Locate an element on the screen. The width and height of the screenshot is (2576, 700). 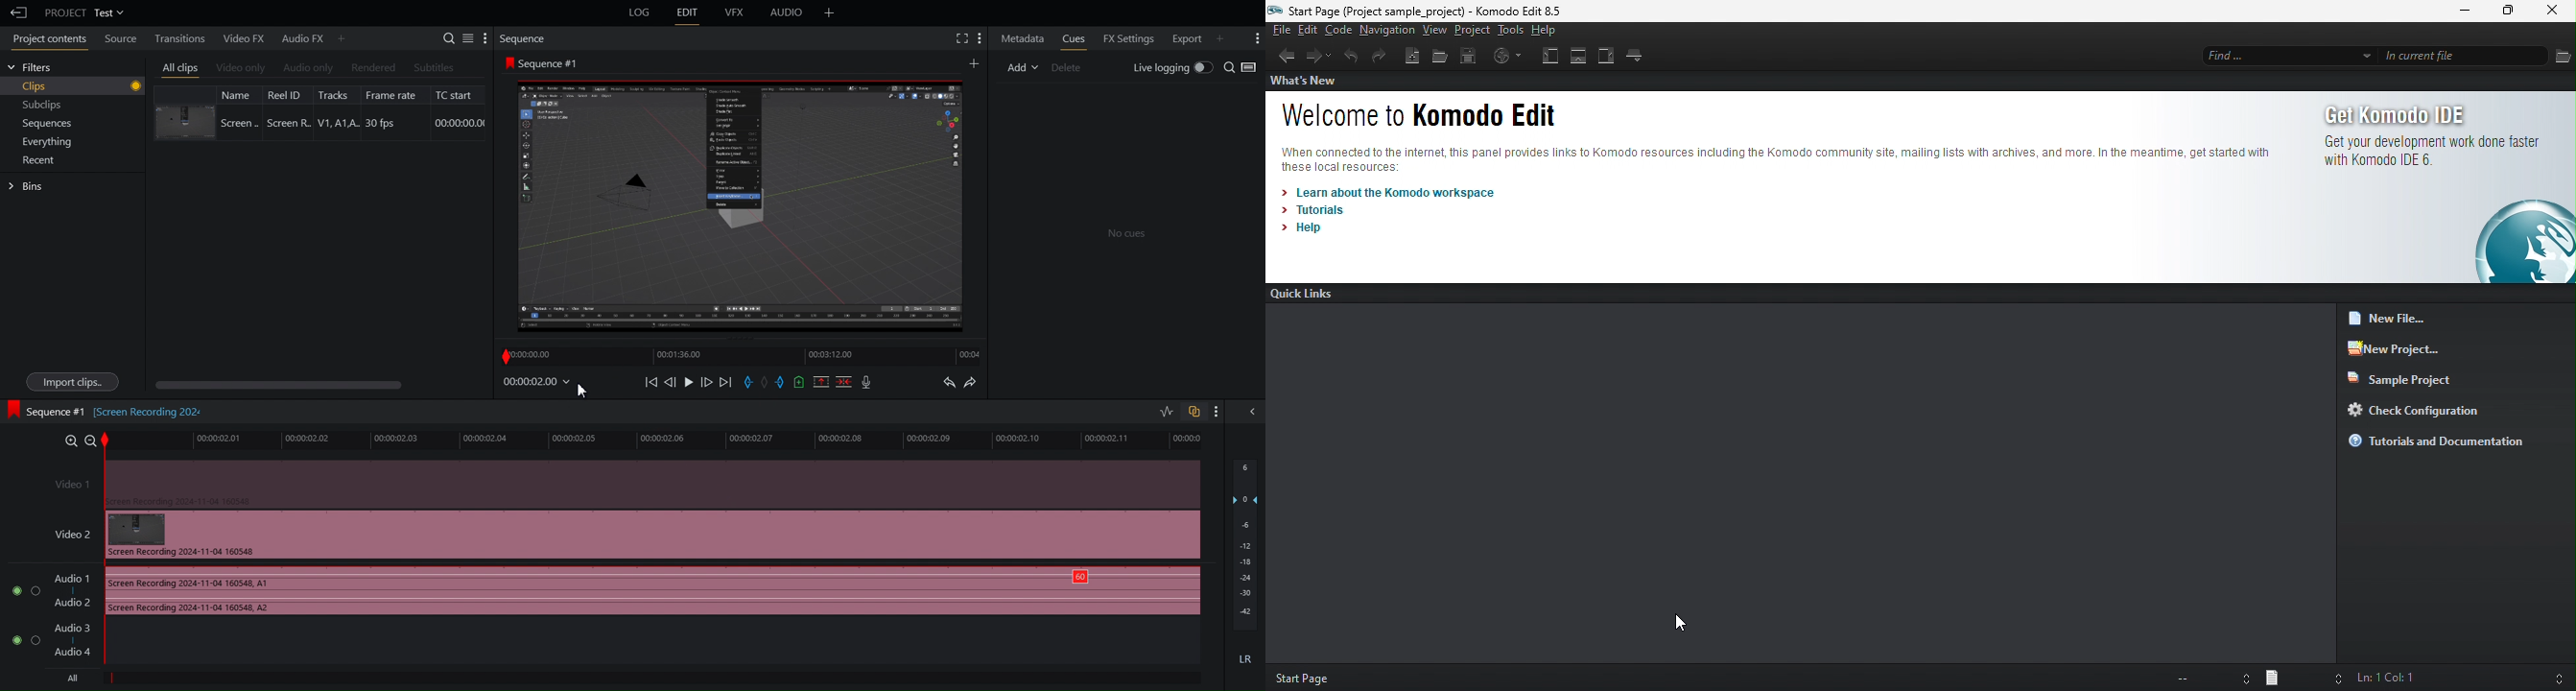
Sequence is located at coordinates (527, 38).